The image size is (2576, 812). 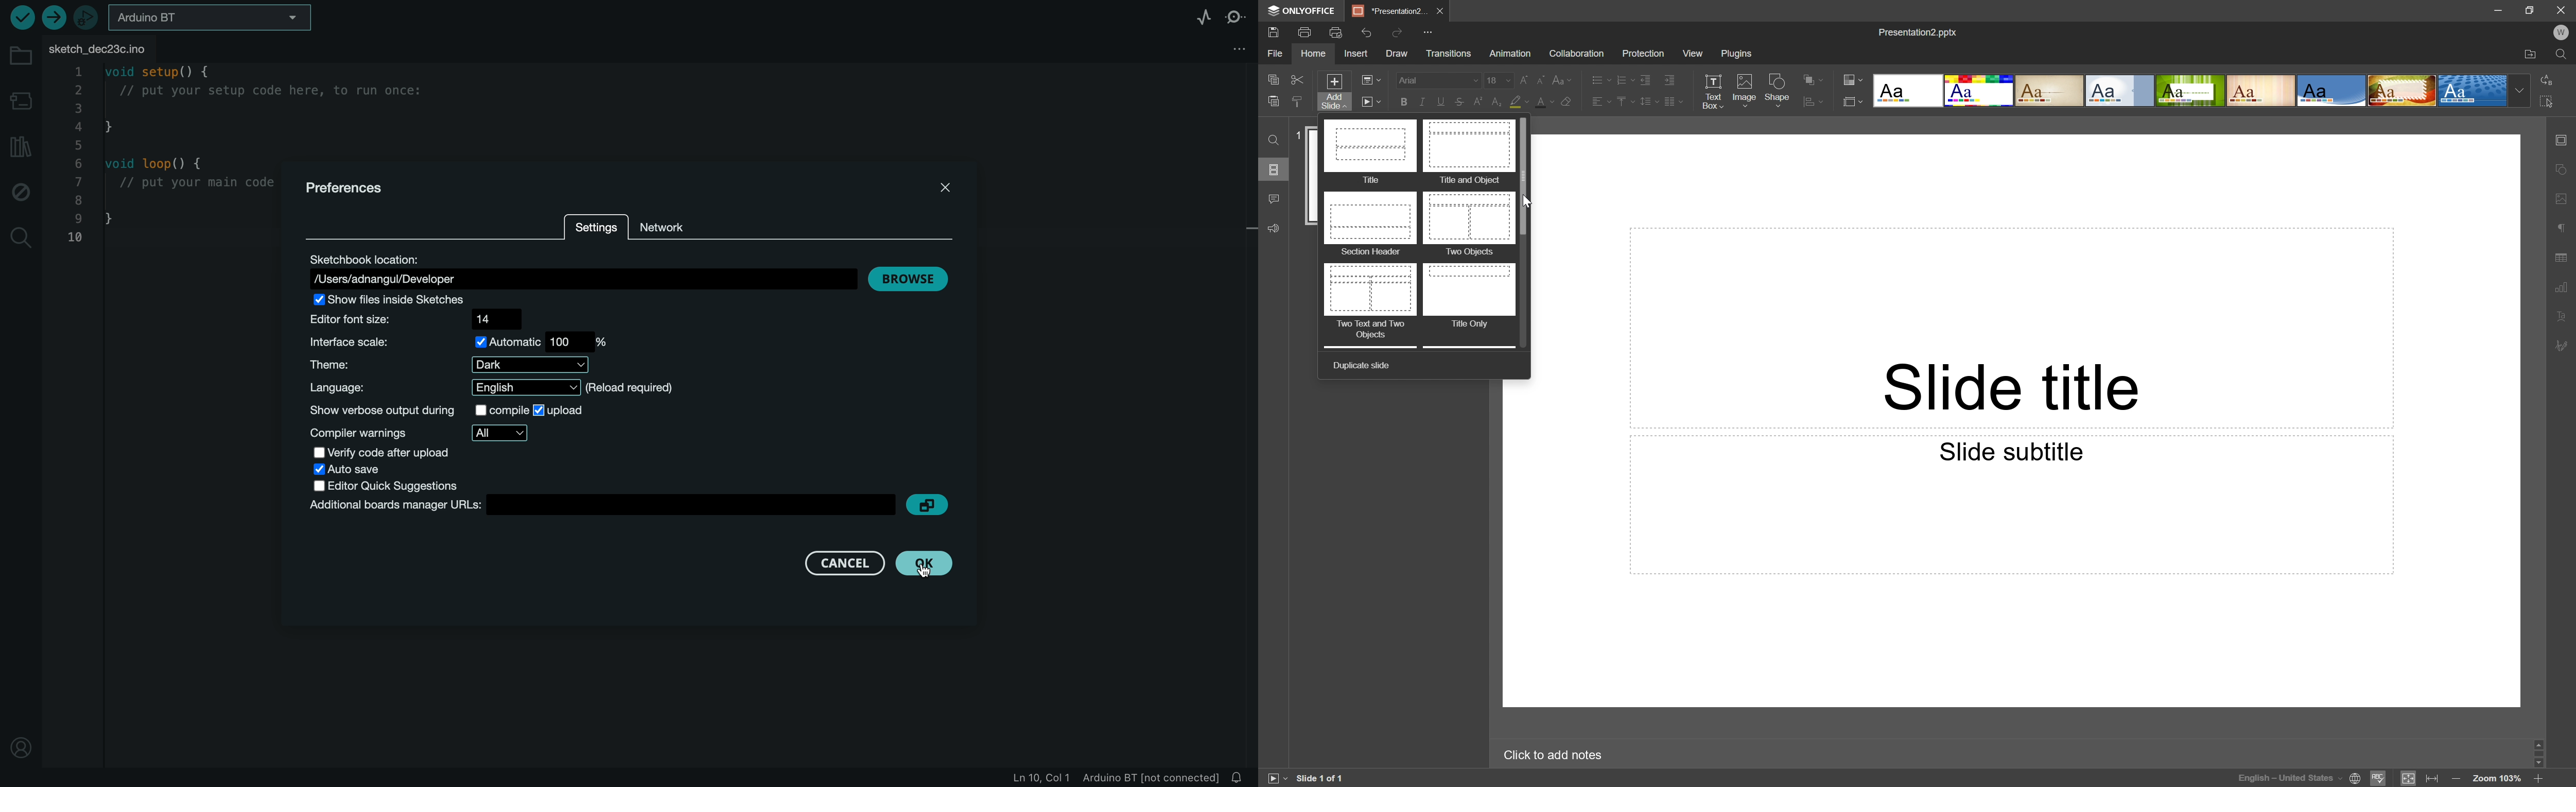 I want to click on Decrement font size, so click(x=1542, y=78).